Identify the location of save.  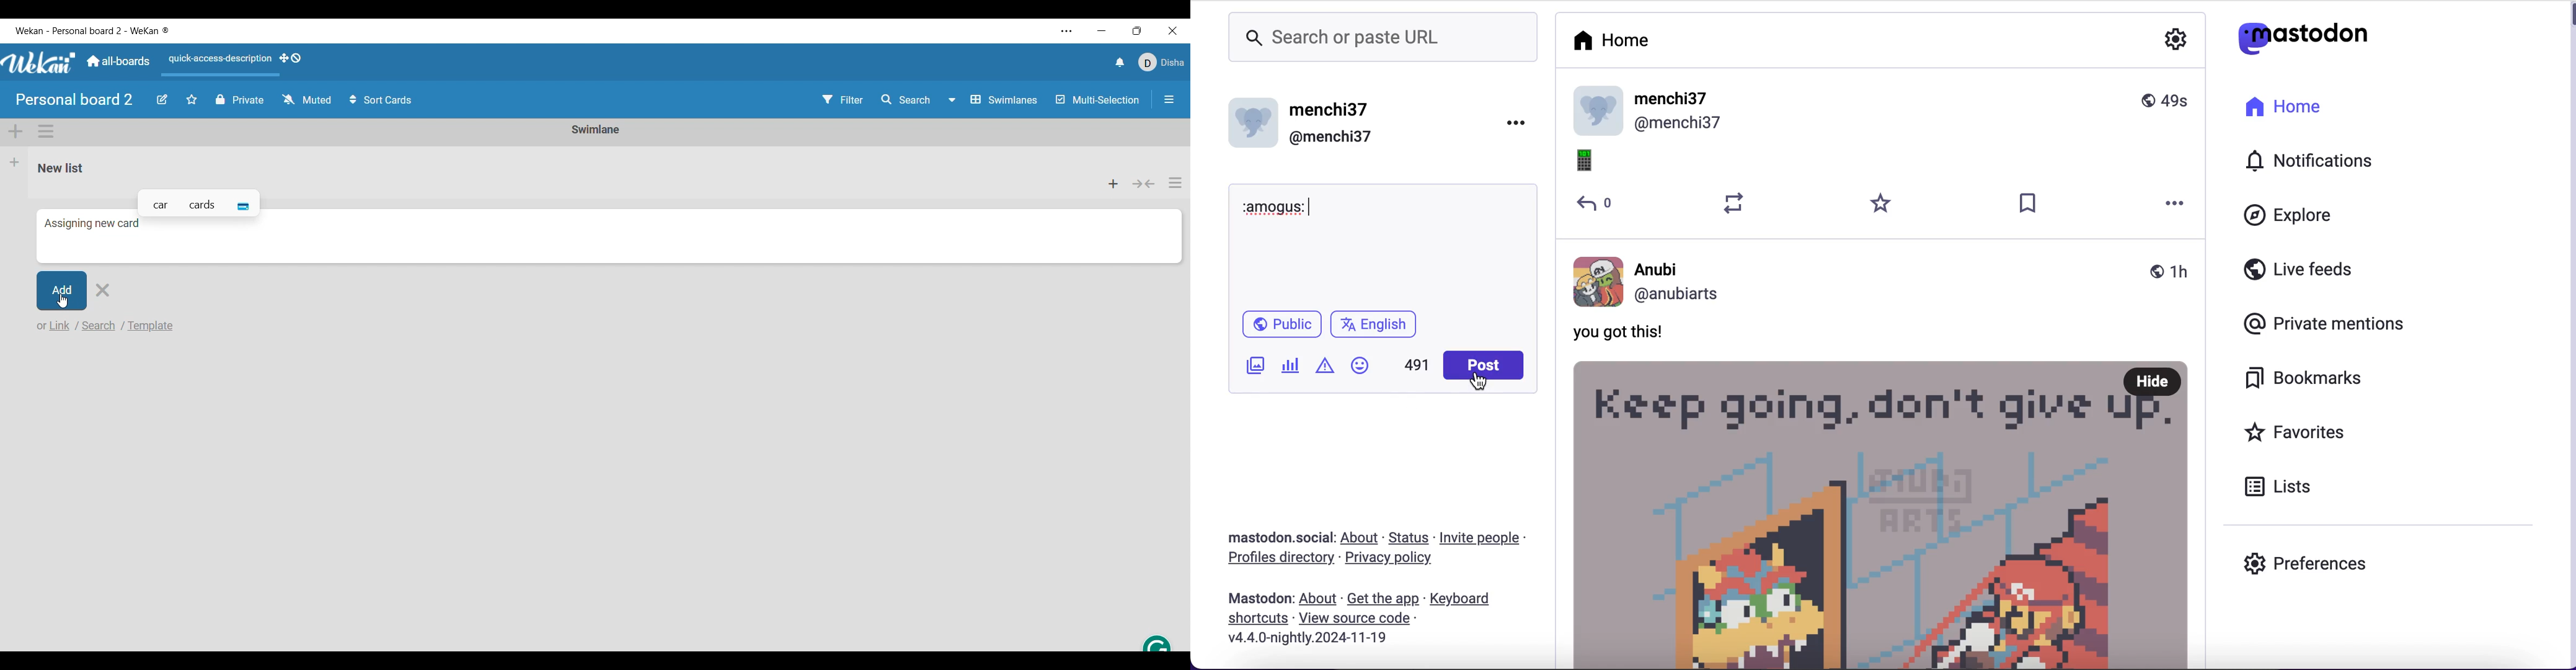
(2029, 204).